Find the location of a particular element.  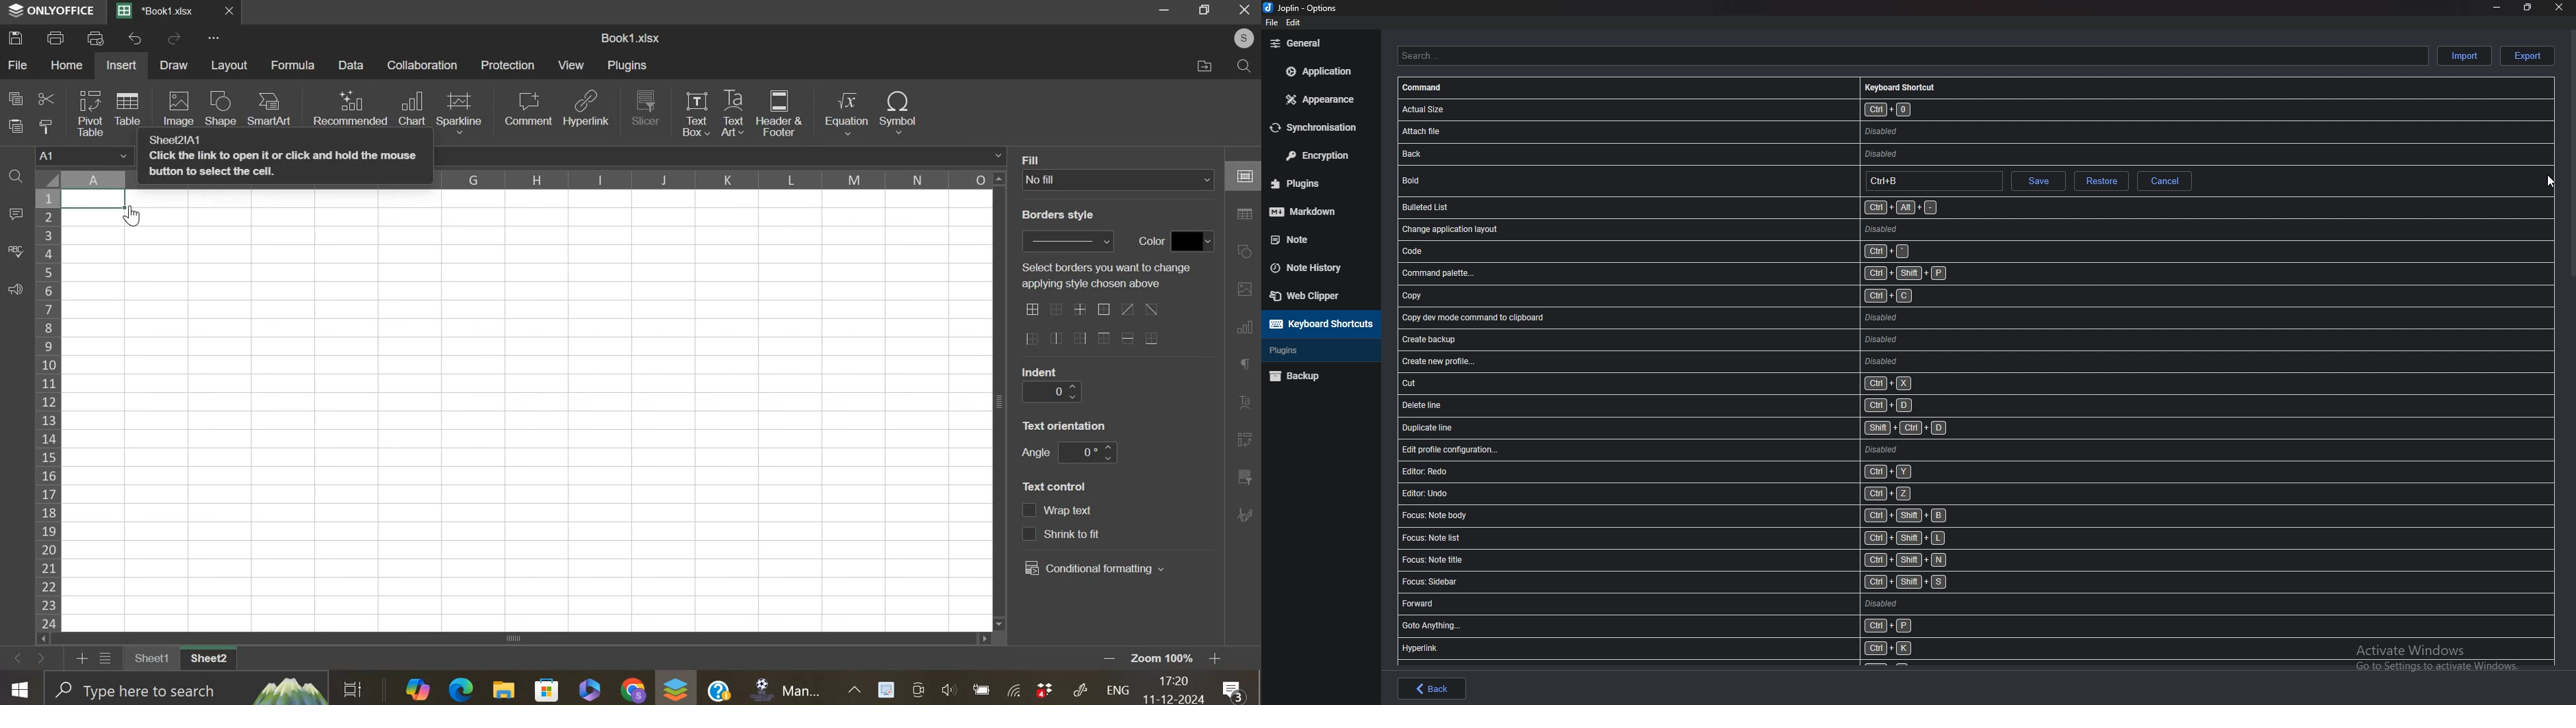

text art is located at coordinates (732, 114).